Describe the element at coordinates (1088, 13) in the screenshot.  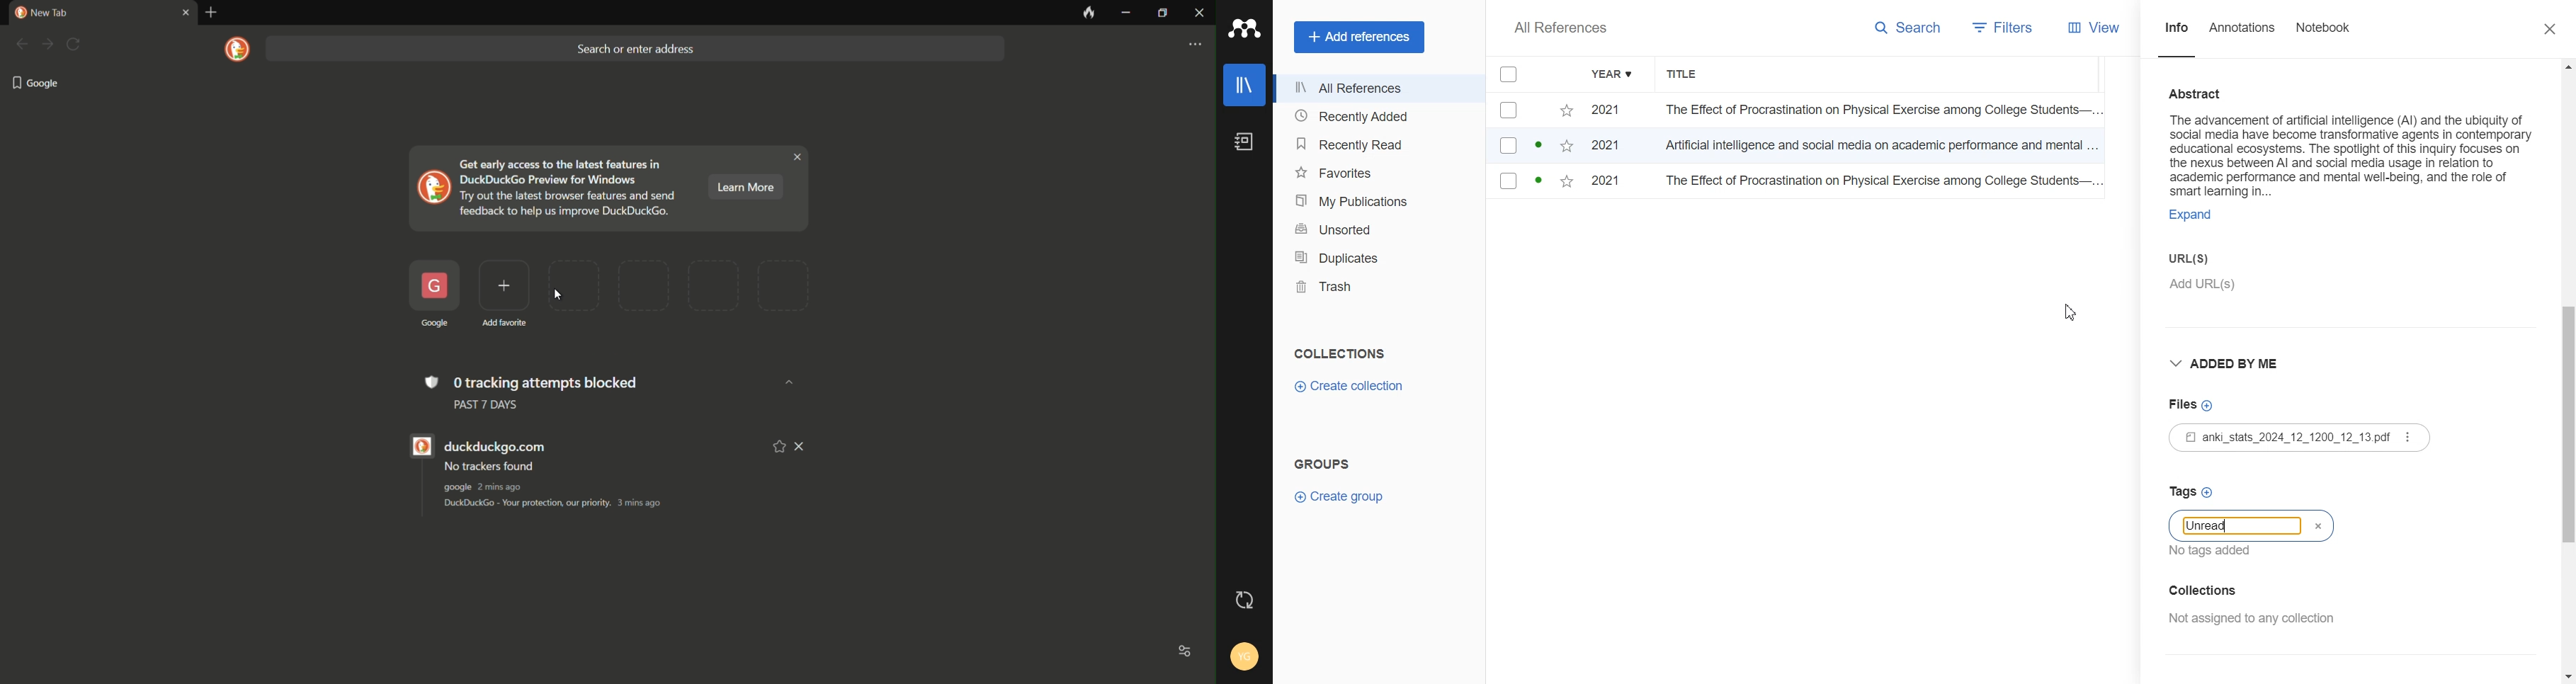
I see `leave no trace` at that location.